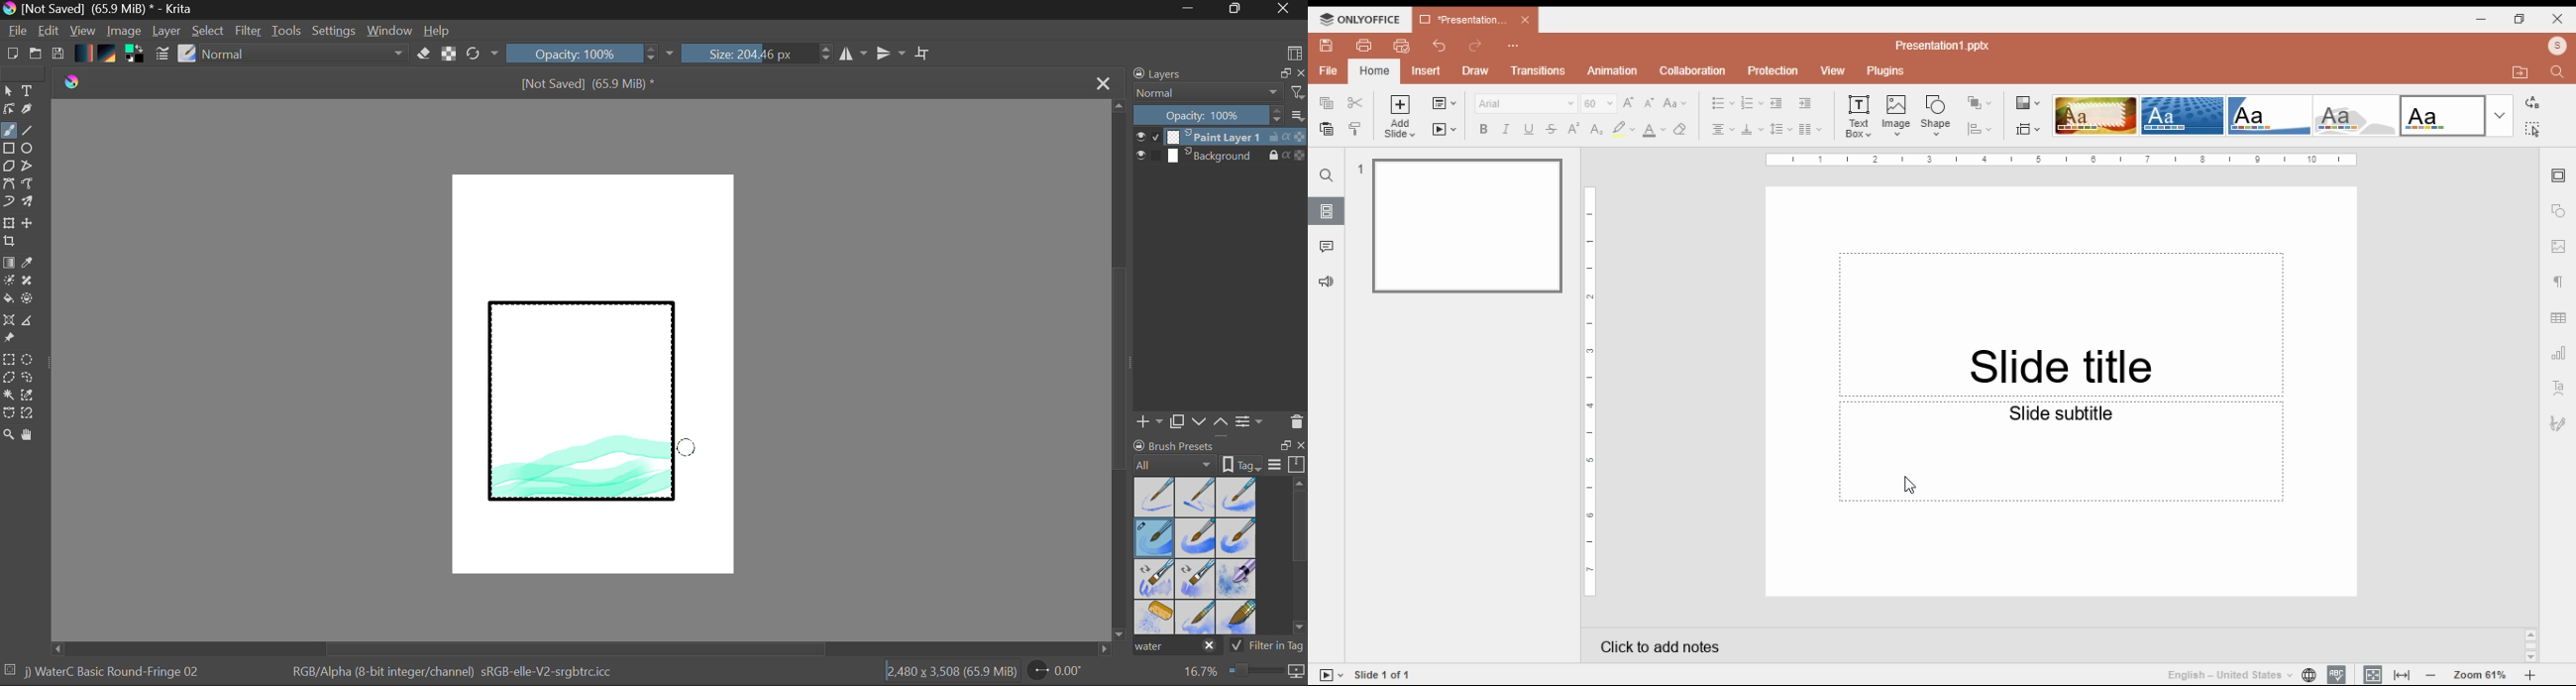  I want to click on numbering, so click(1752, 104).